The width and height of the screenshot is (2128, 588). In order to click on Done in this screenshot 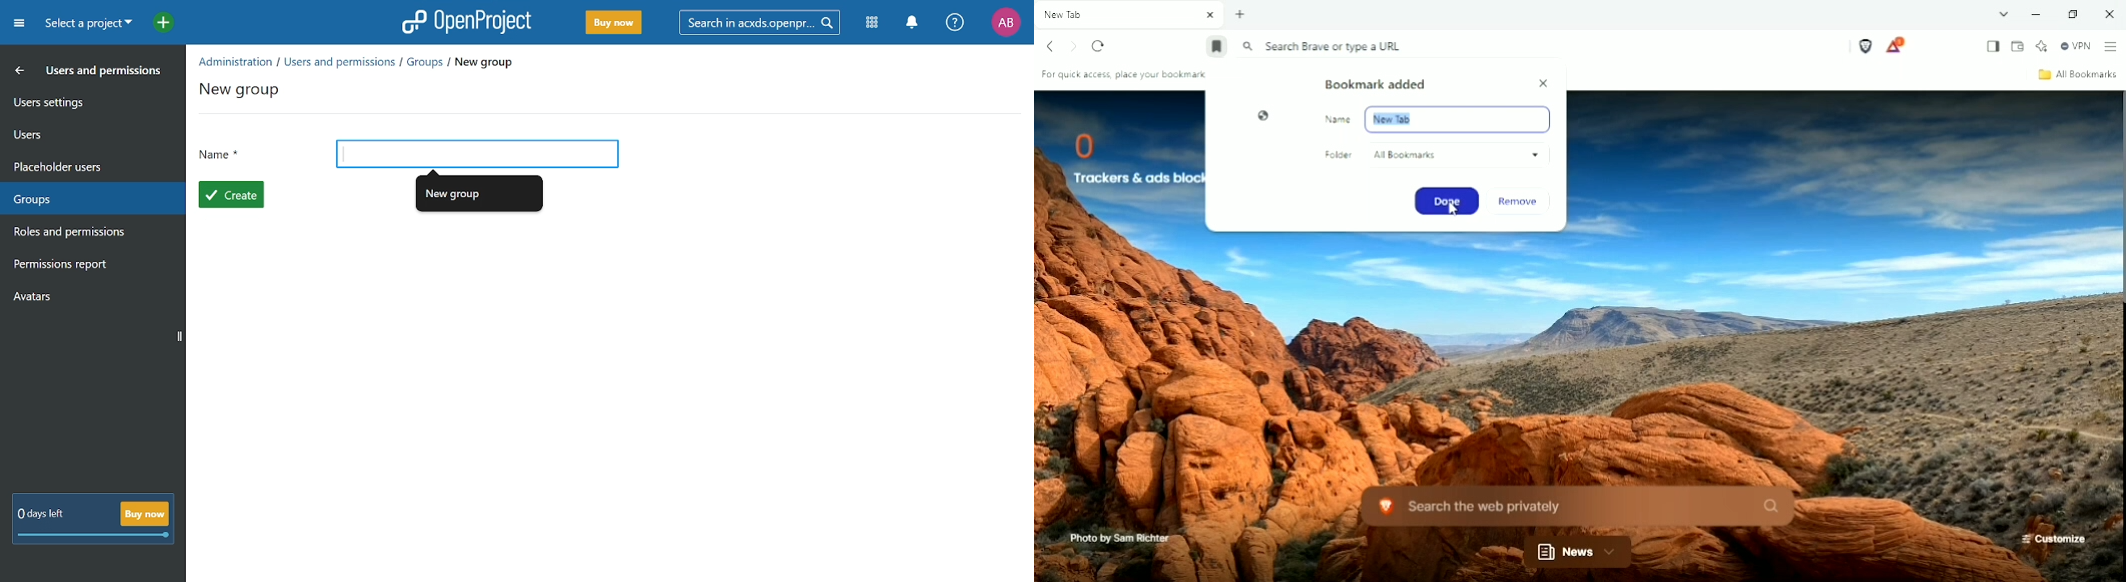, I will do `click(1446, 201)`.